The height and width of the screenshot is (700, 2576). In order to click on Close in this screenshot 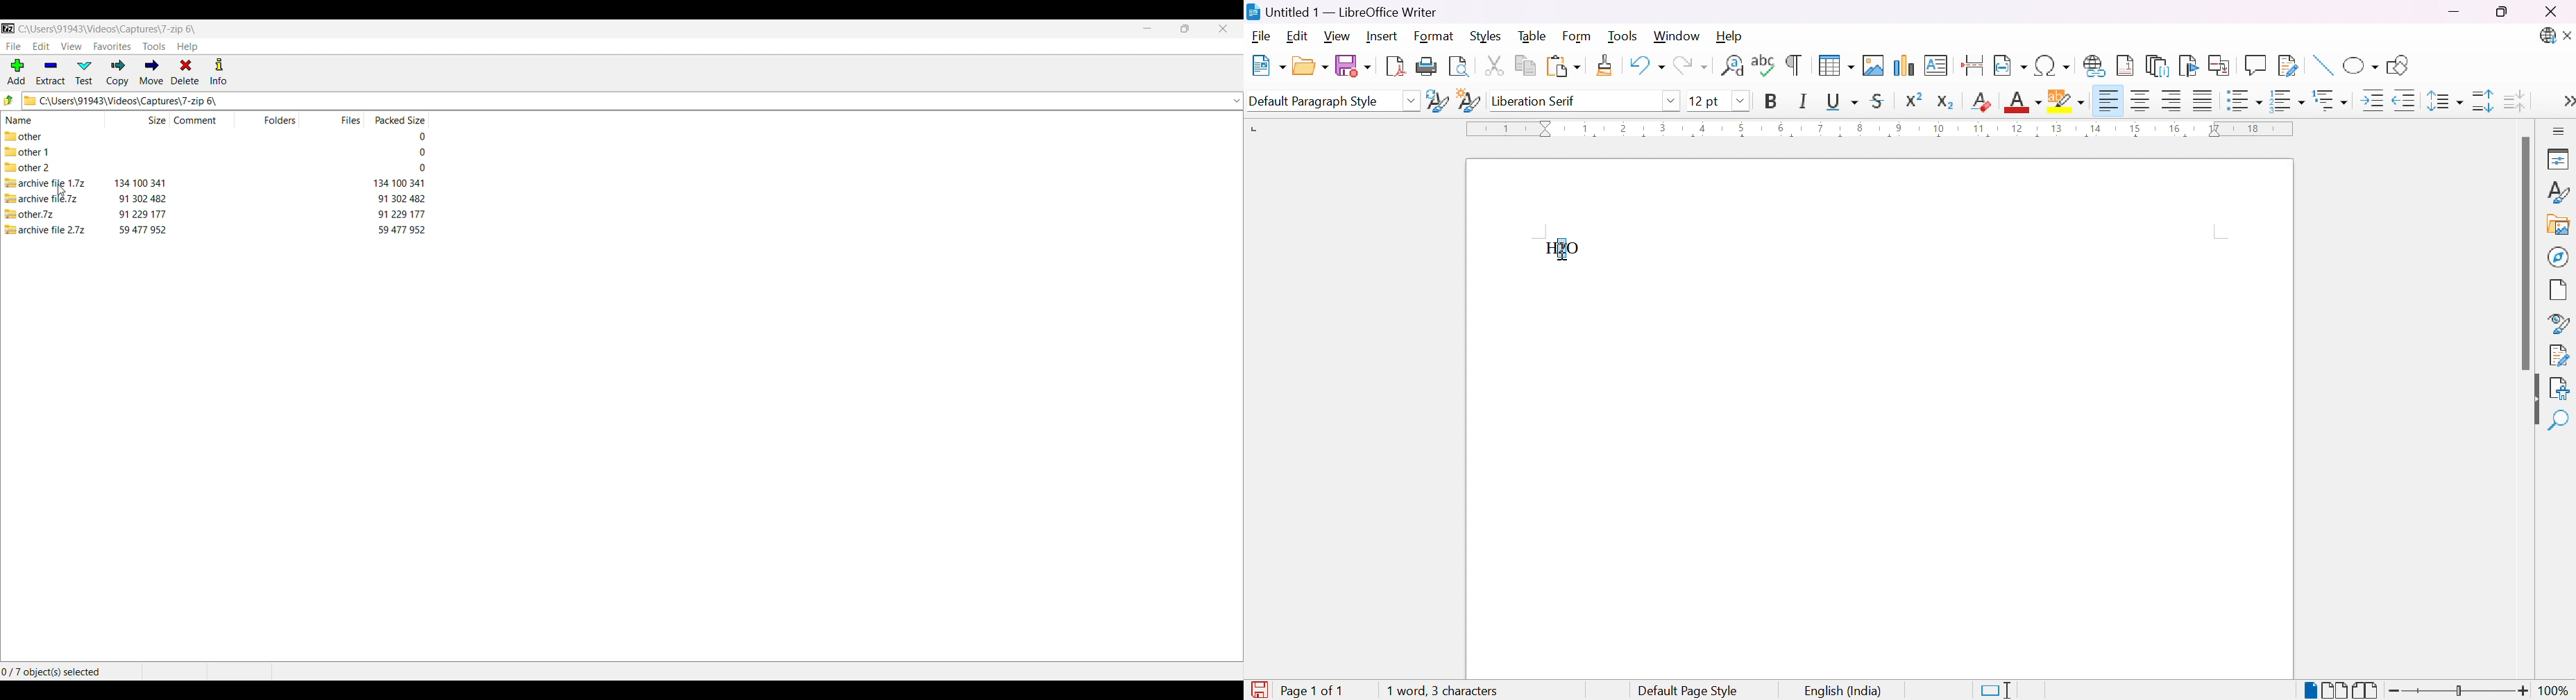, I will do `click(2568, 37)`.